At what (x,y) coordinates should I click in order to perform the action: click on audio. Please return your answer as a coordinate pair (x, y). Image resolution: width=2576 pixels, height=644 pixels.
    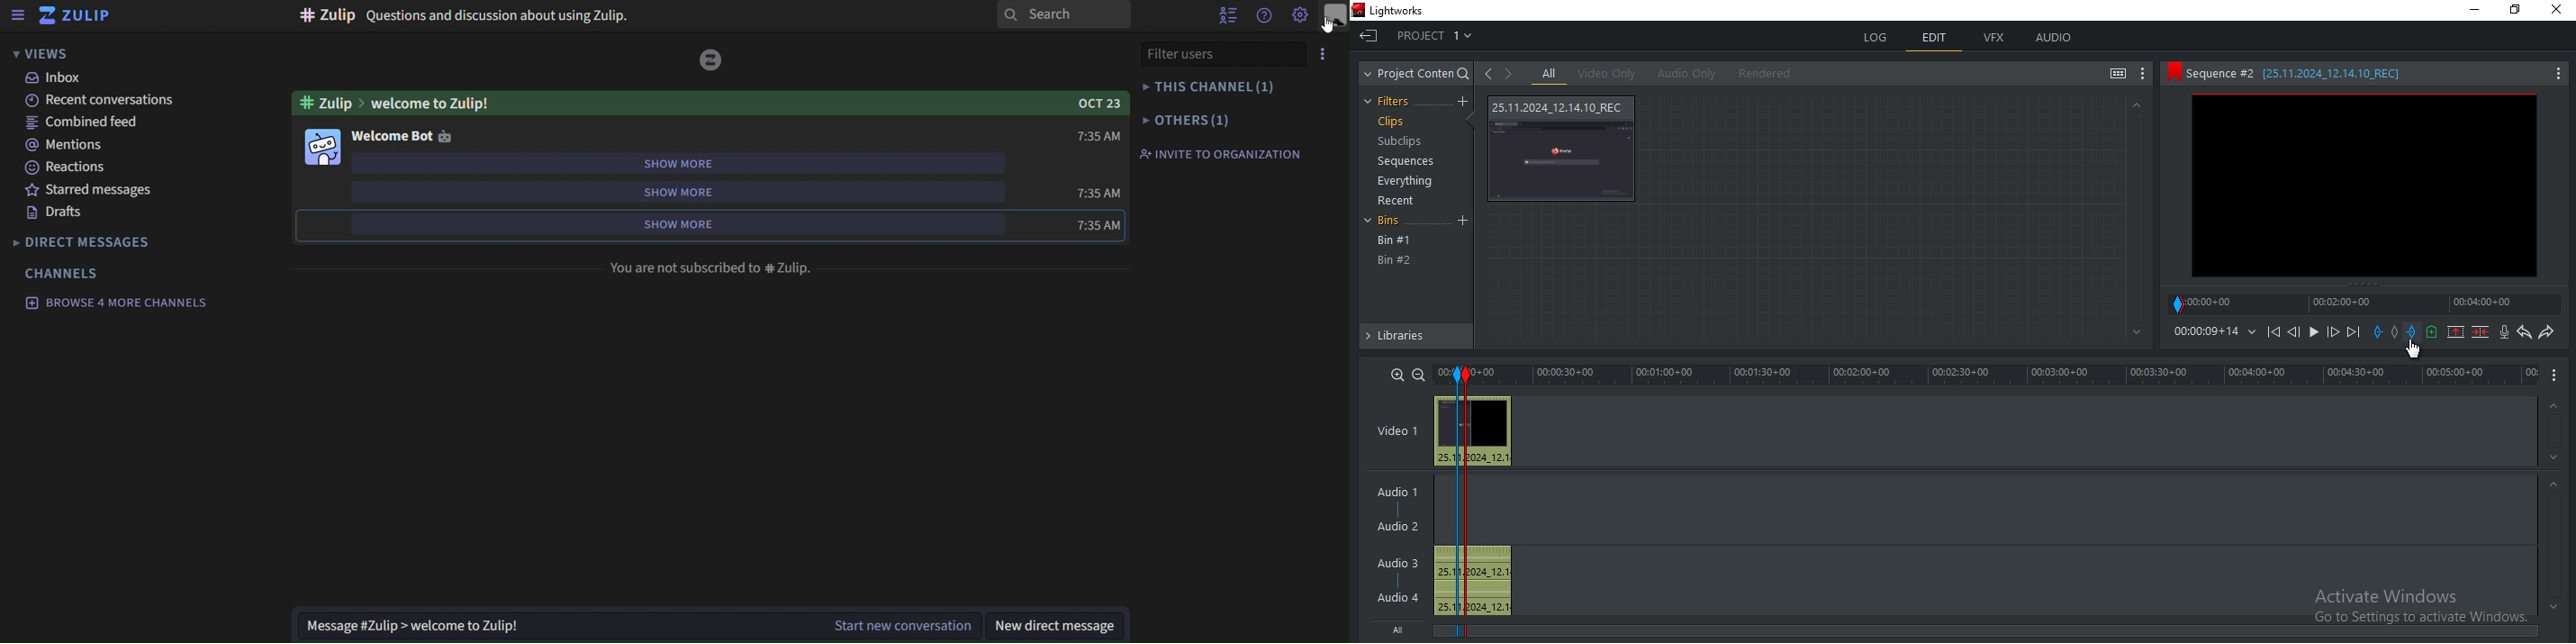
    Looking at the image, I should click on (2054, 39).